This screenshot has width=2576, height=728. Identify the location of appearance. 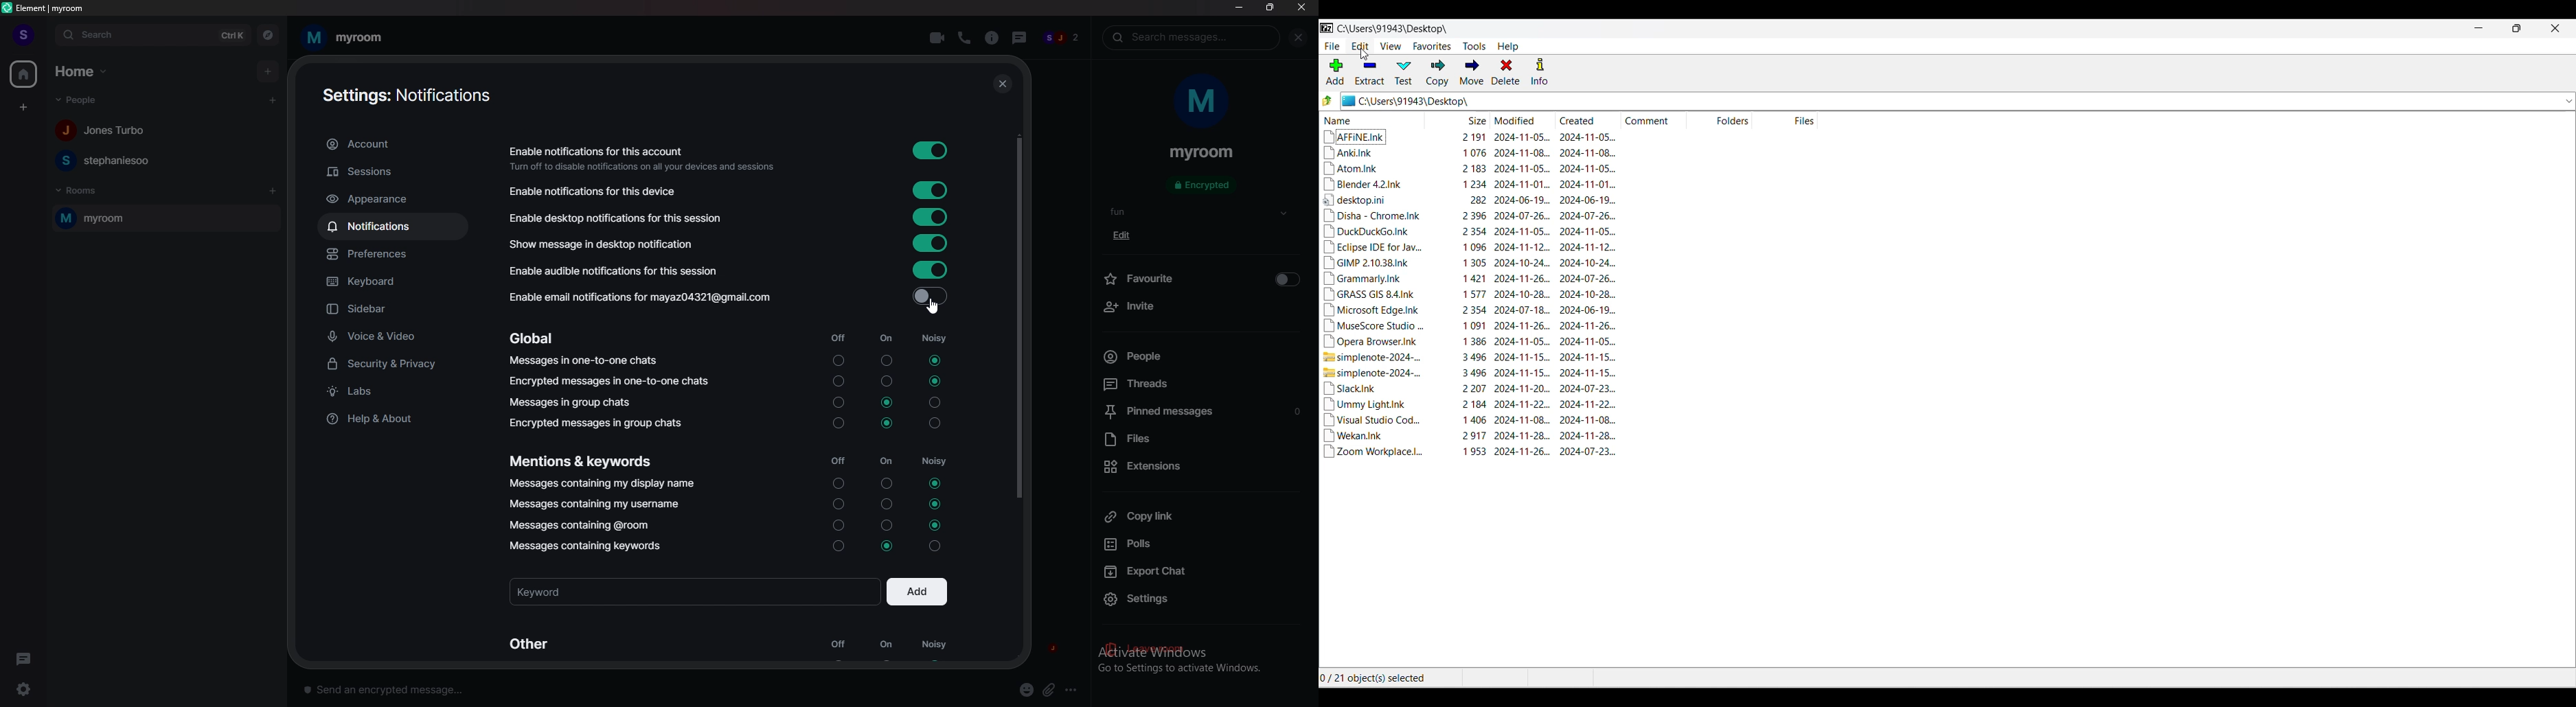
(394, 199).